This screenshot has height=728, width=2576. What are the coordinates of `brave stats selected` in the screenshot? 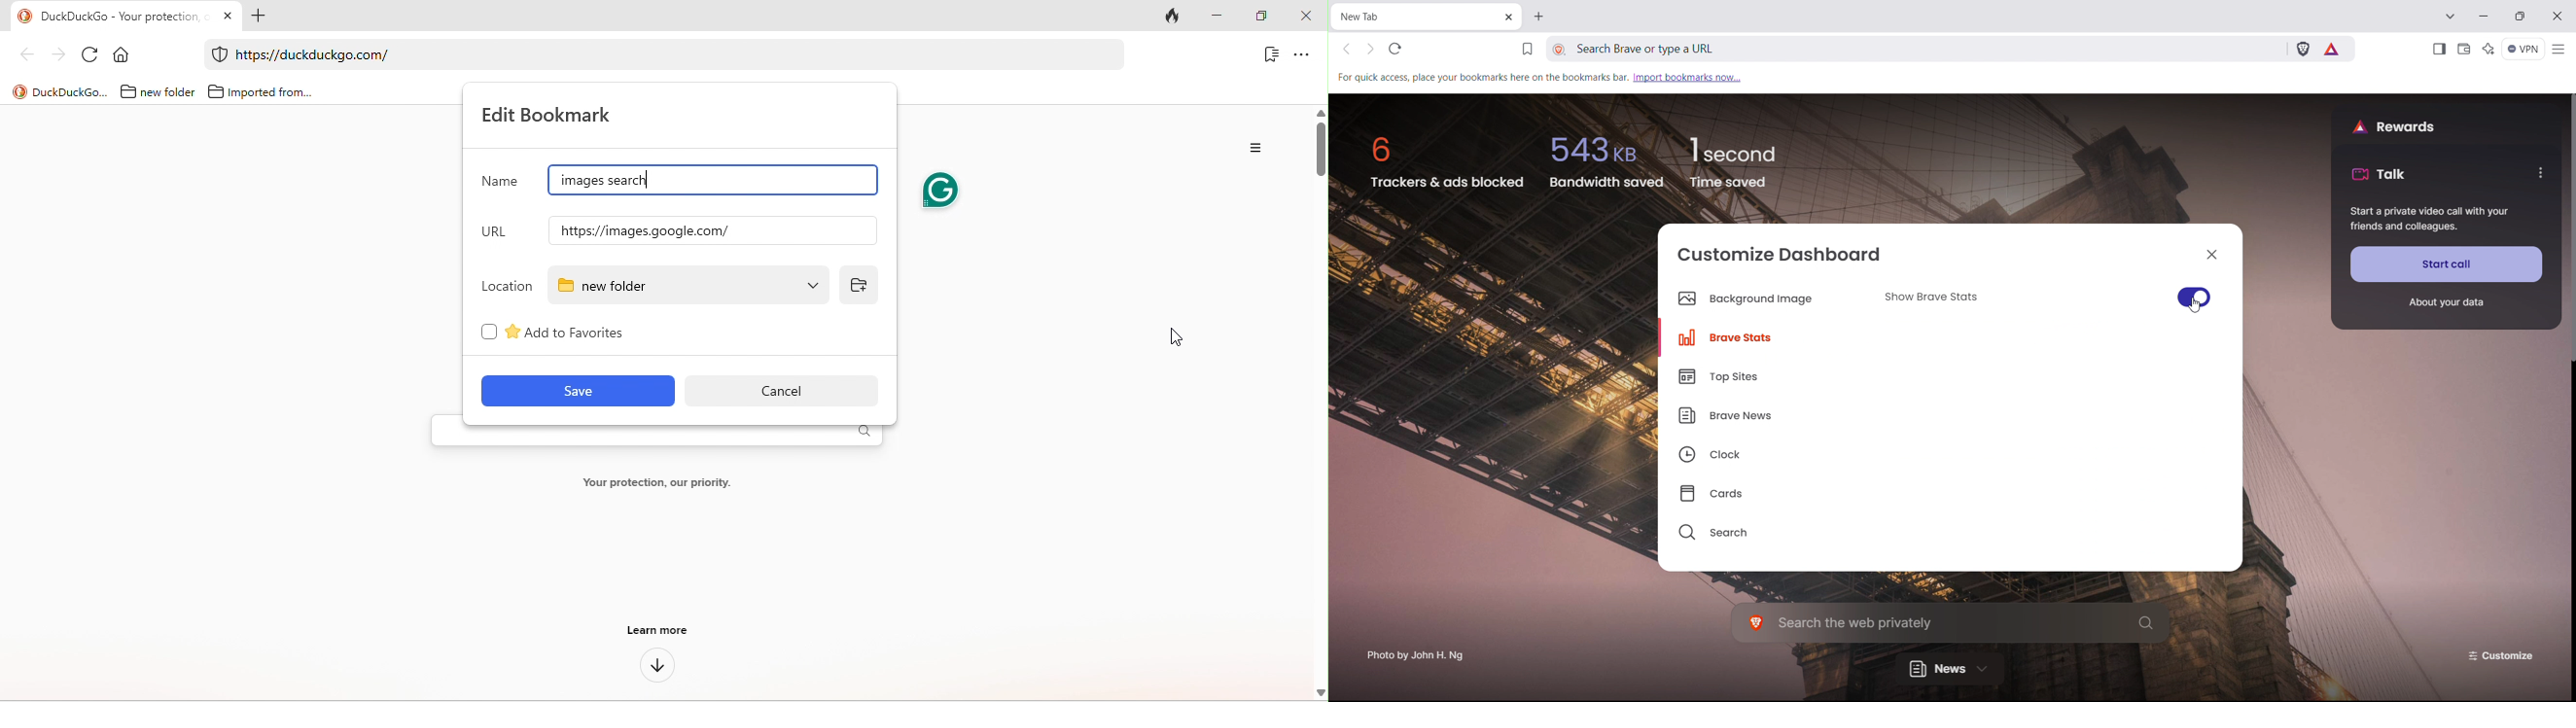 It's located at (1755, 337).